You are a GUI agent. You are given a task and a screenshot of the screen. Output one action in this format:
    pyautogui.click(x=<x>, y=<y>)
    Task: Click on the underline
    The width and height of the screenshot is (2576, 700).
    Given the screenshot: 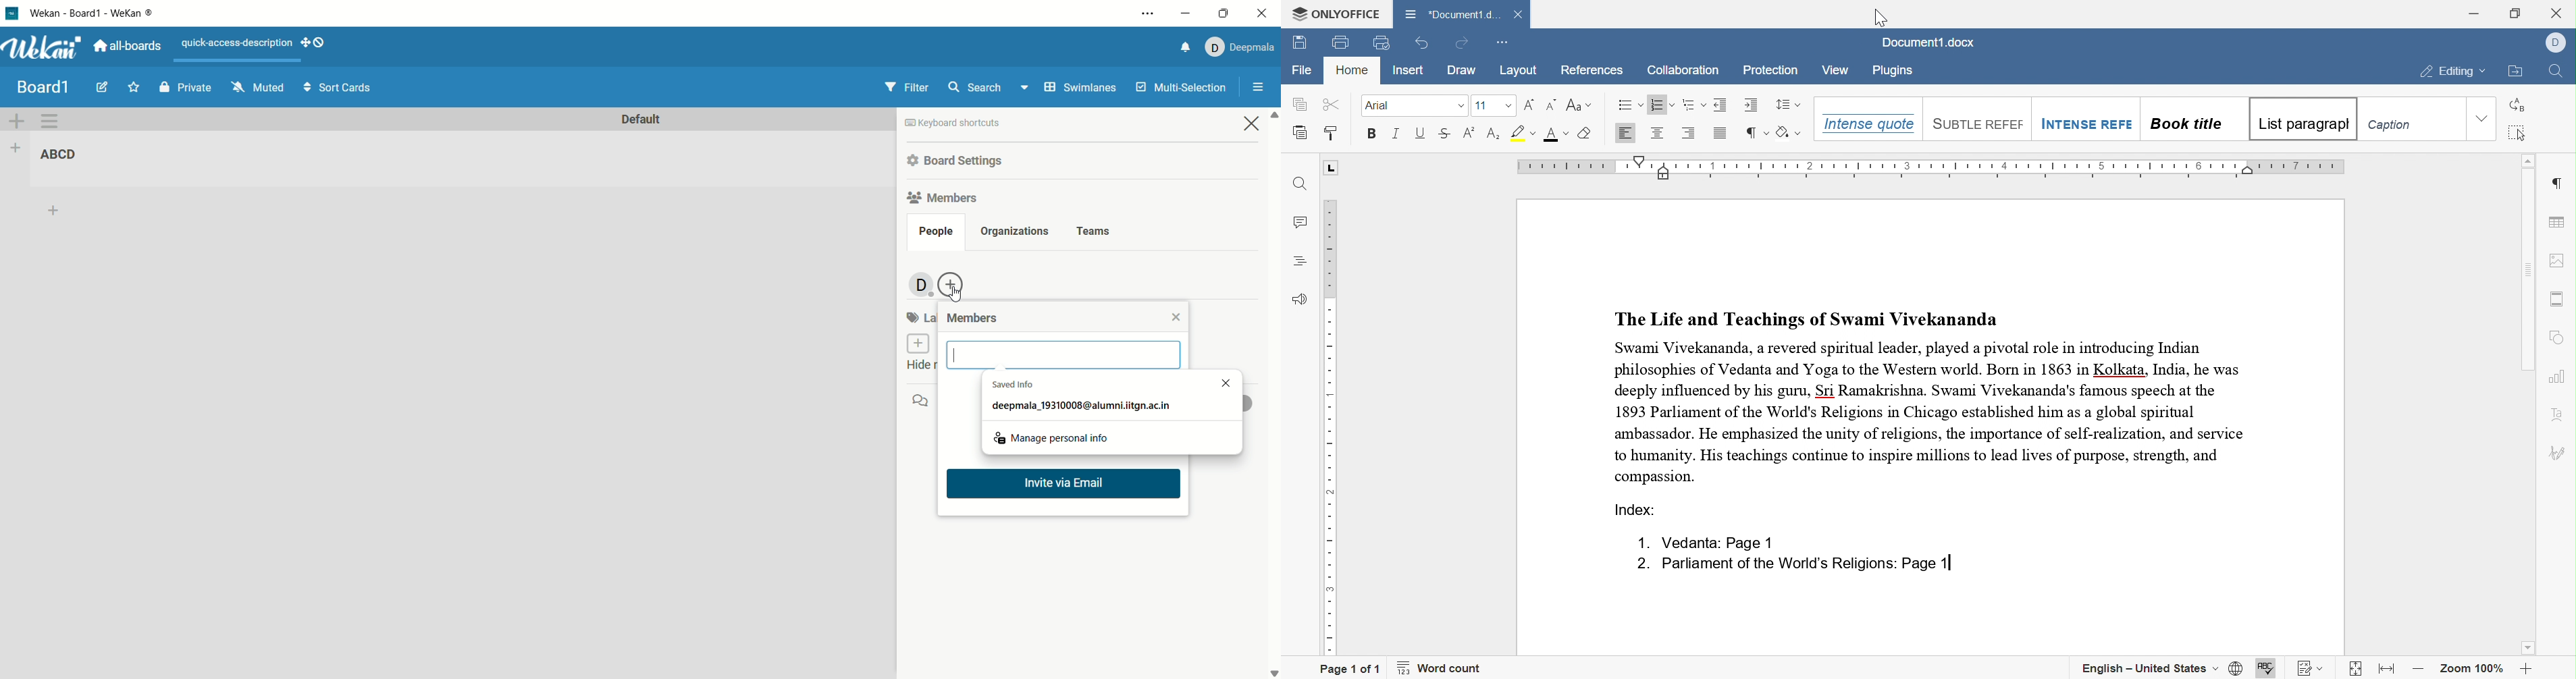 What is the action you would take?
    pyautogui.click(x=1420, y=132)
    